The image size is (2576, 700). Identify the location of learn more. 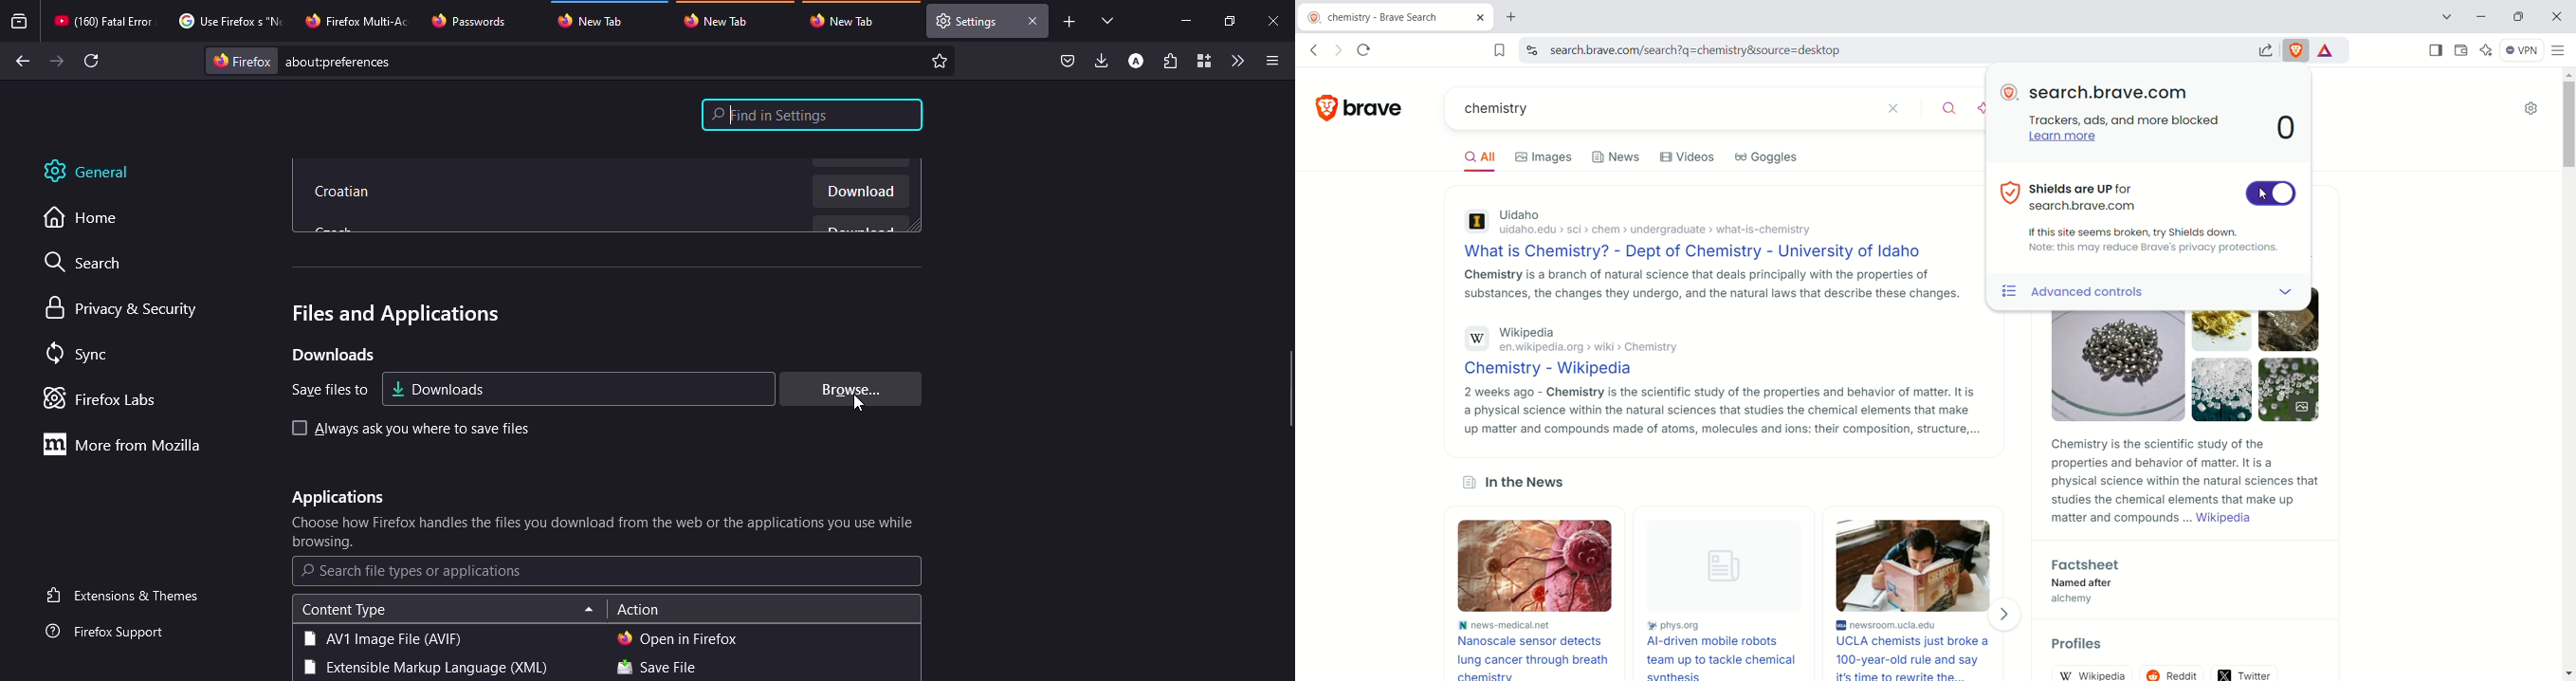
(2065, 140).